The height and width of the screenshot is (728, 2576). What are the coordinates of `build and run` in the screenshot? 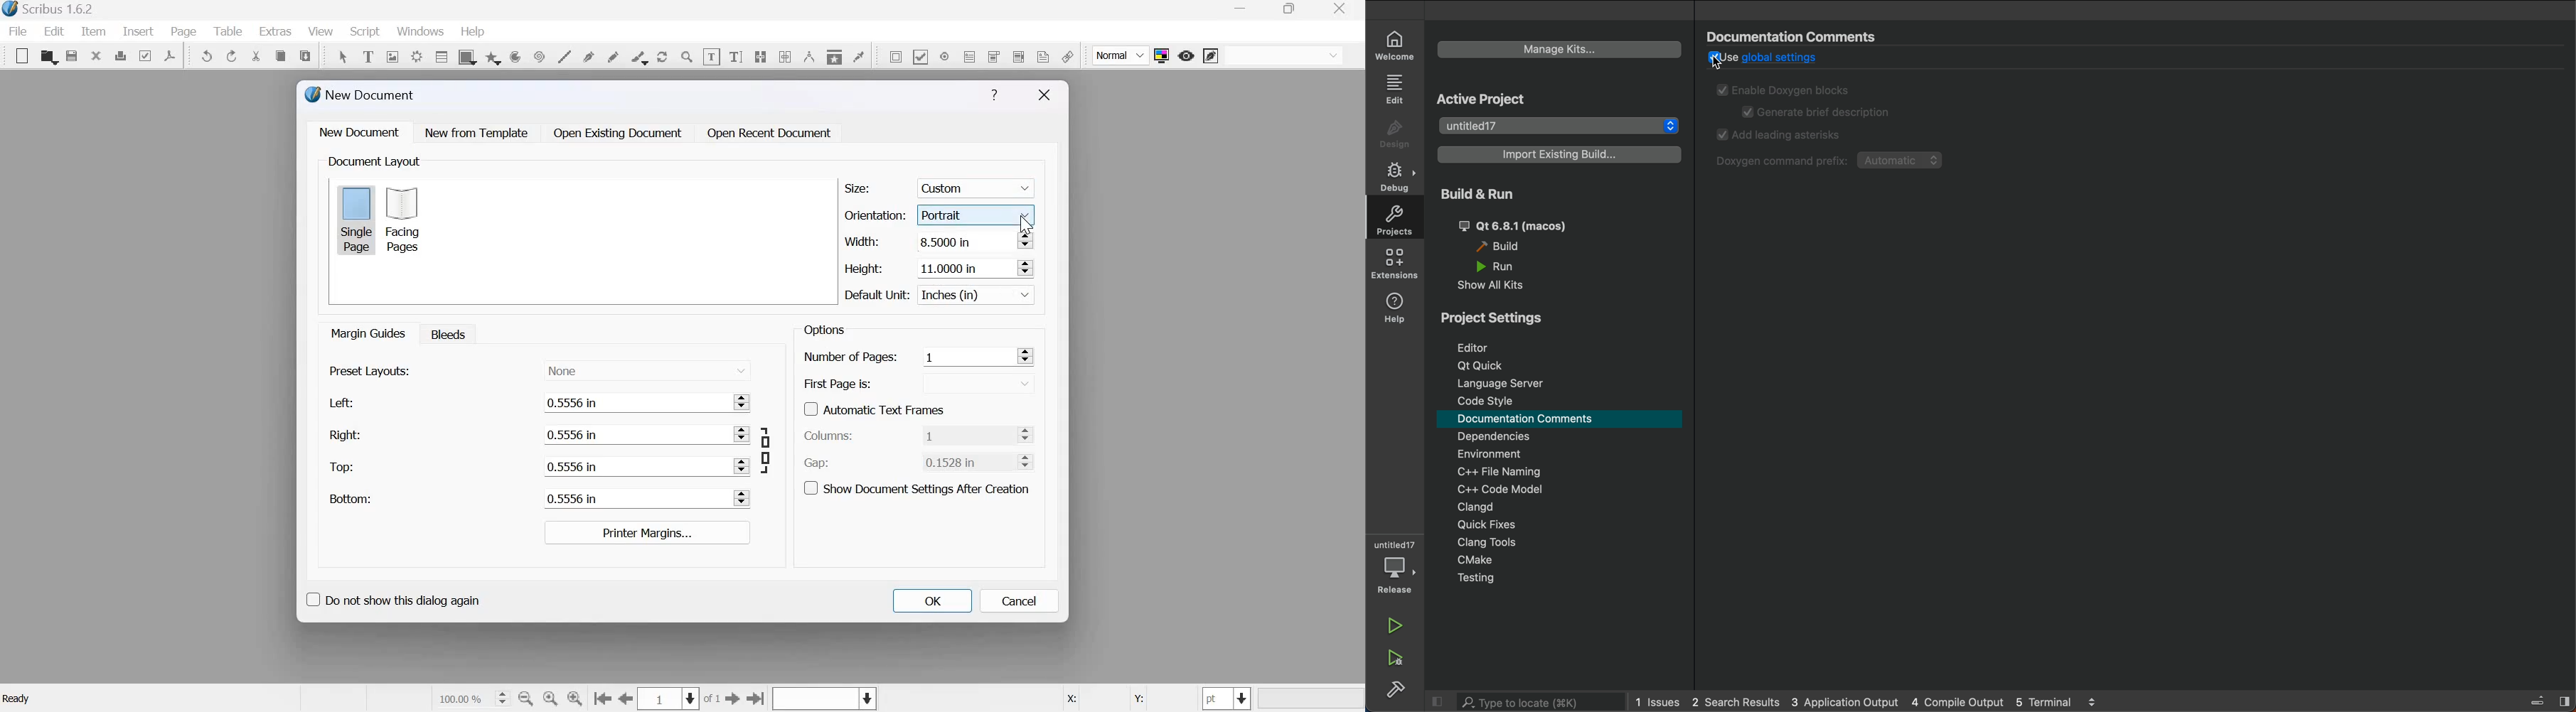 It's located at (1561, 195).